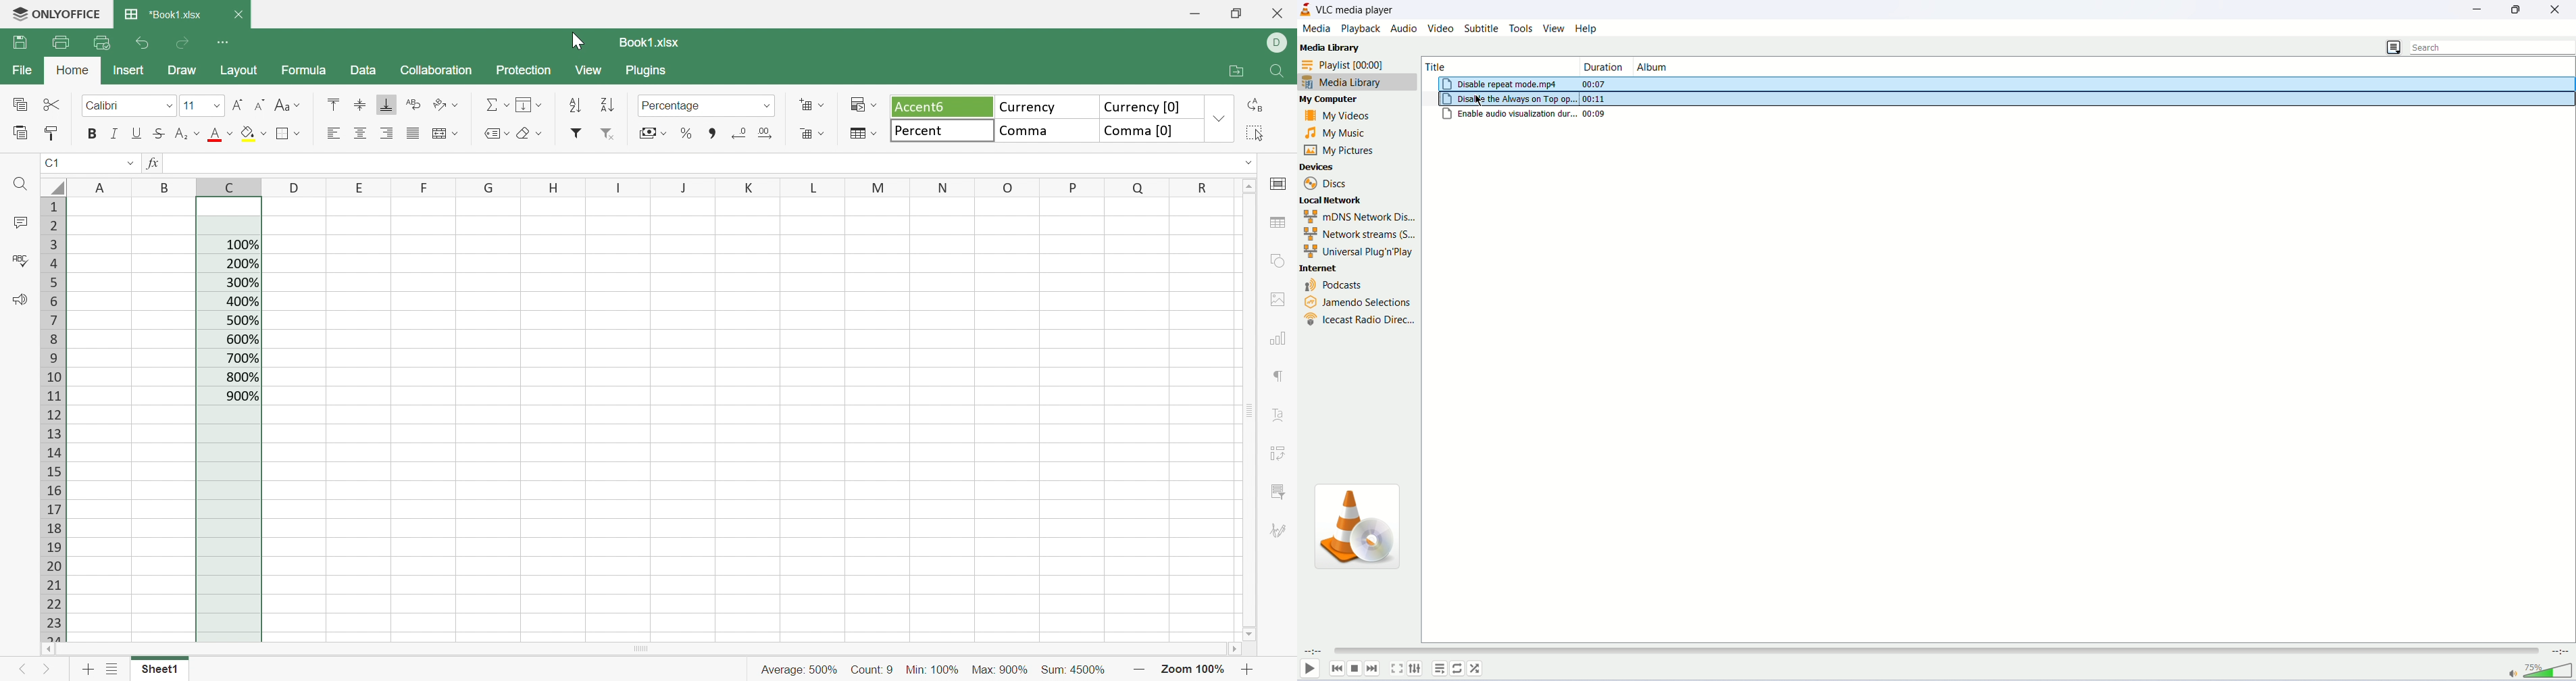  What do you see at coordinates (1588, 29) in the screenshot?
I see `help` at bounding box center [1588, 29].